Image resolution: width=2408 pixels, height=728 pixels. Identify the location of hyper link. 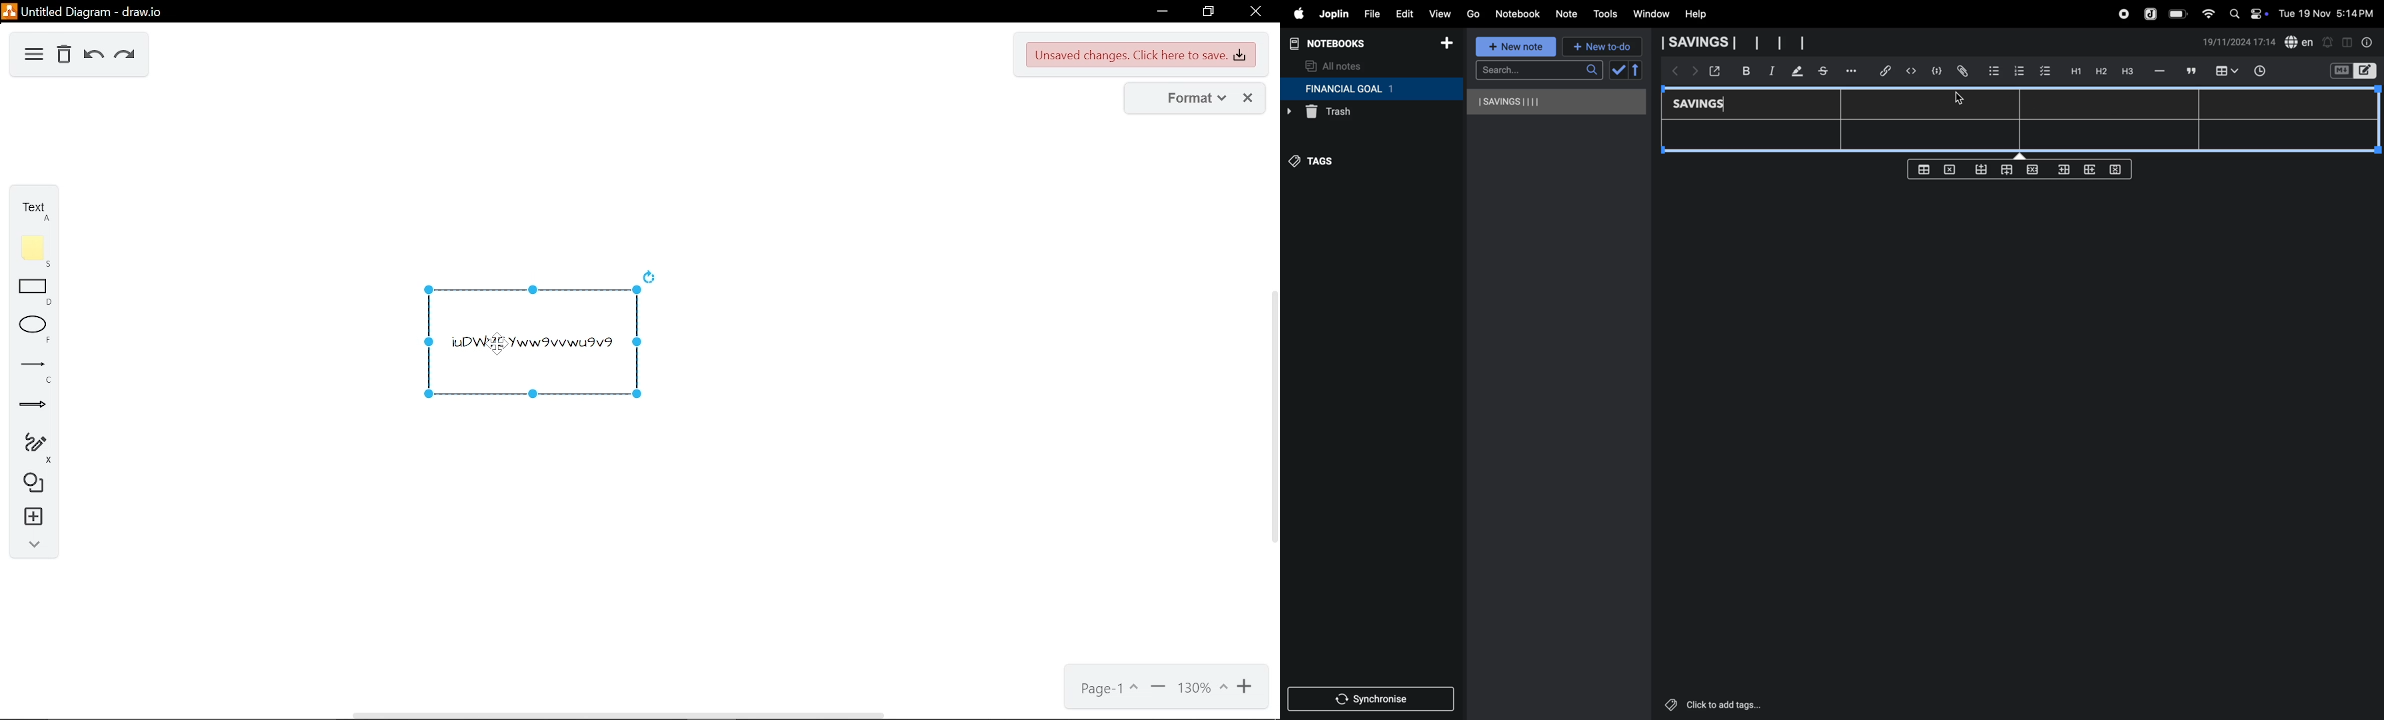
(1888, 71).